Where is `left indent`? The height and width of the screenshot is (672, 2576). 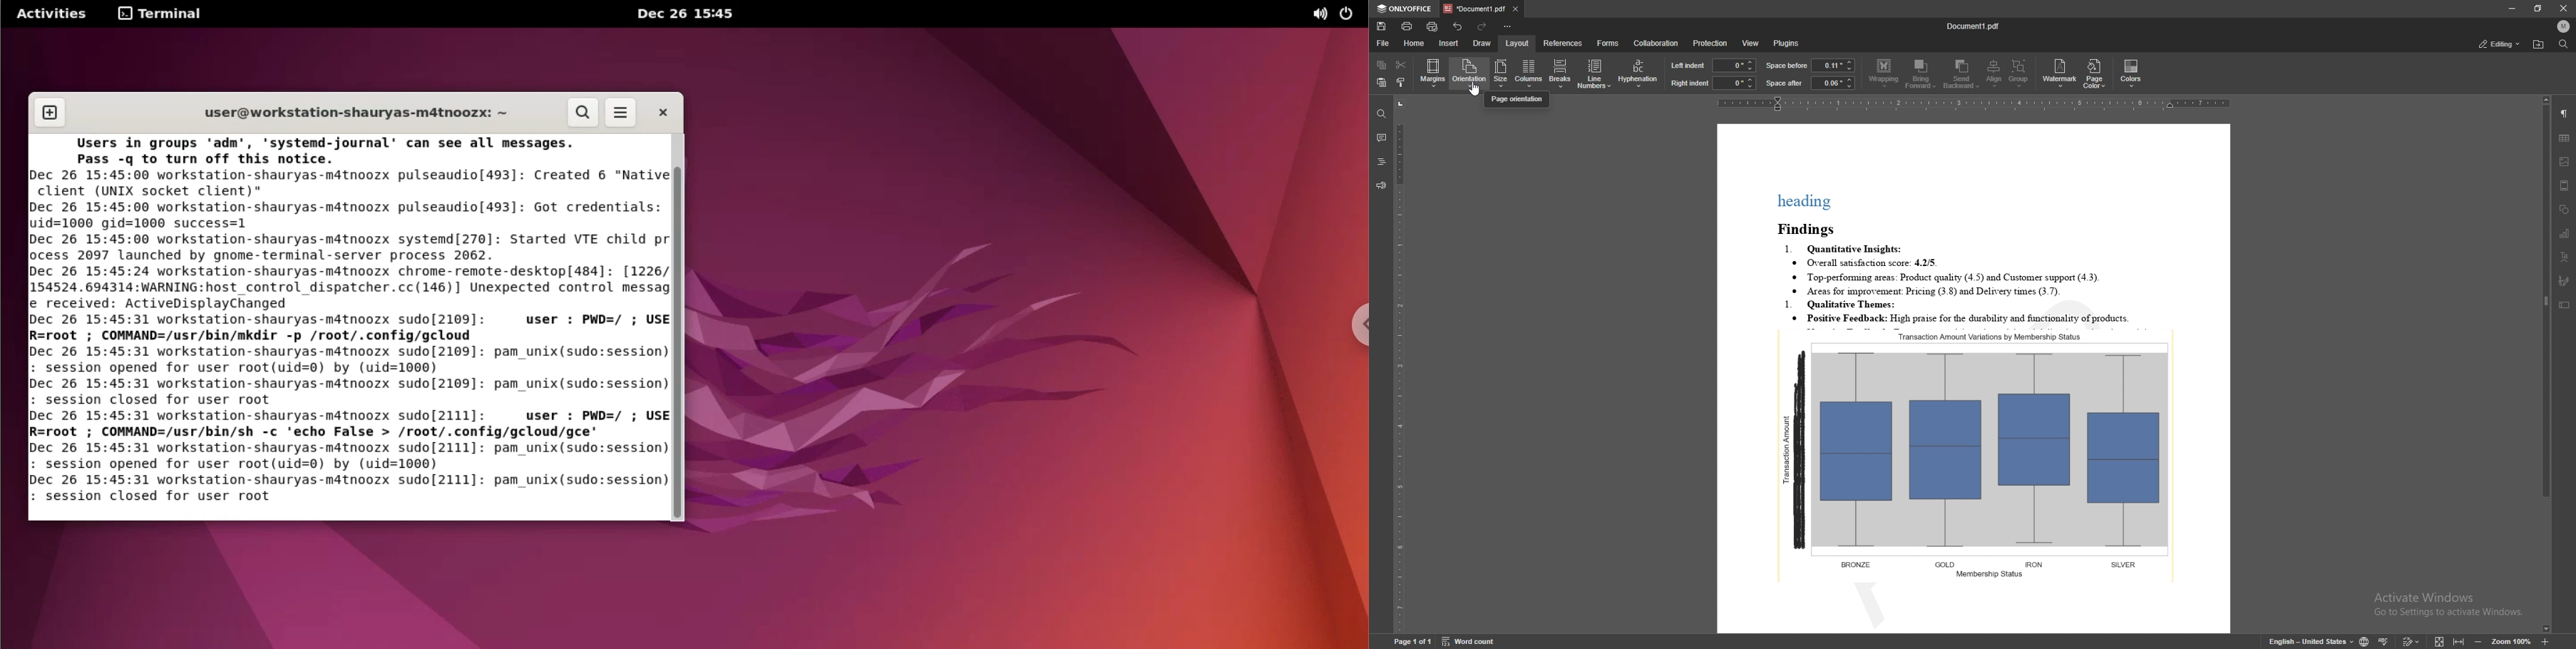 left indent is located at coordinates (1688, 65).